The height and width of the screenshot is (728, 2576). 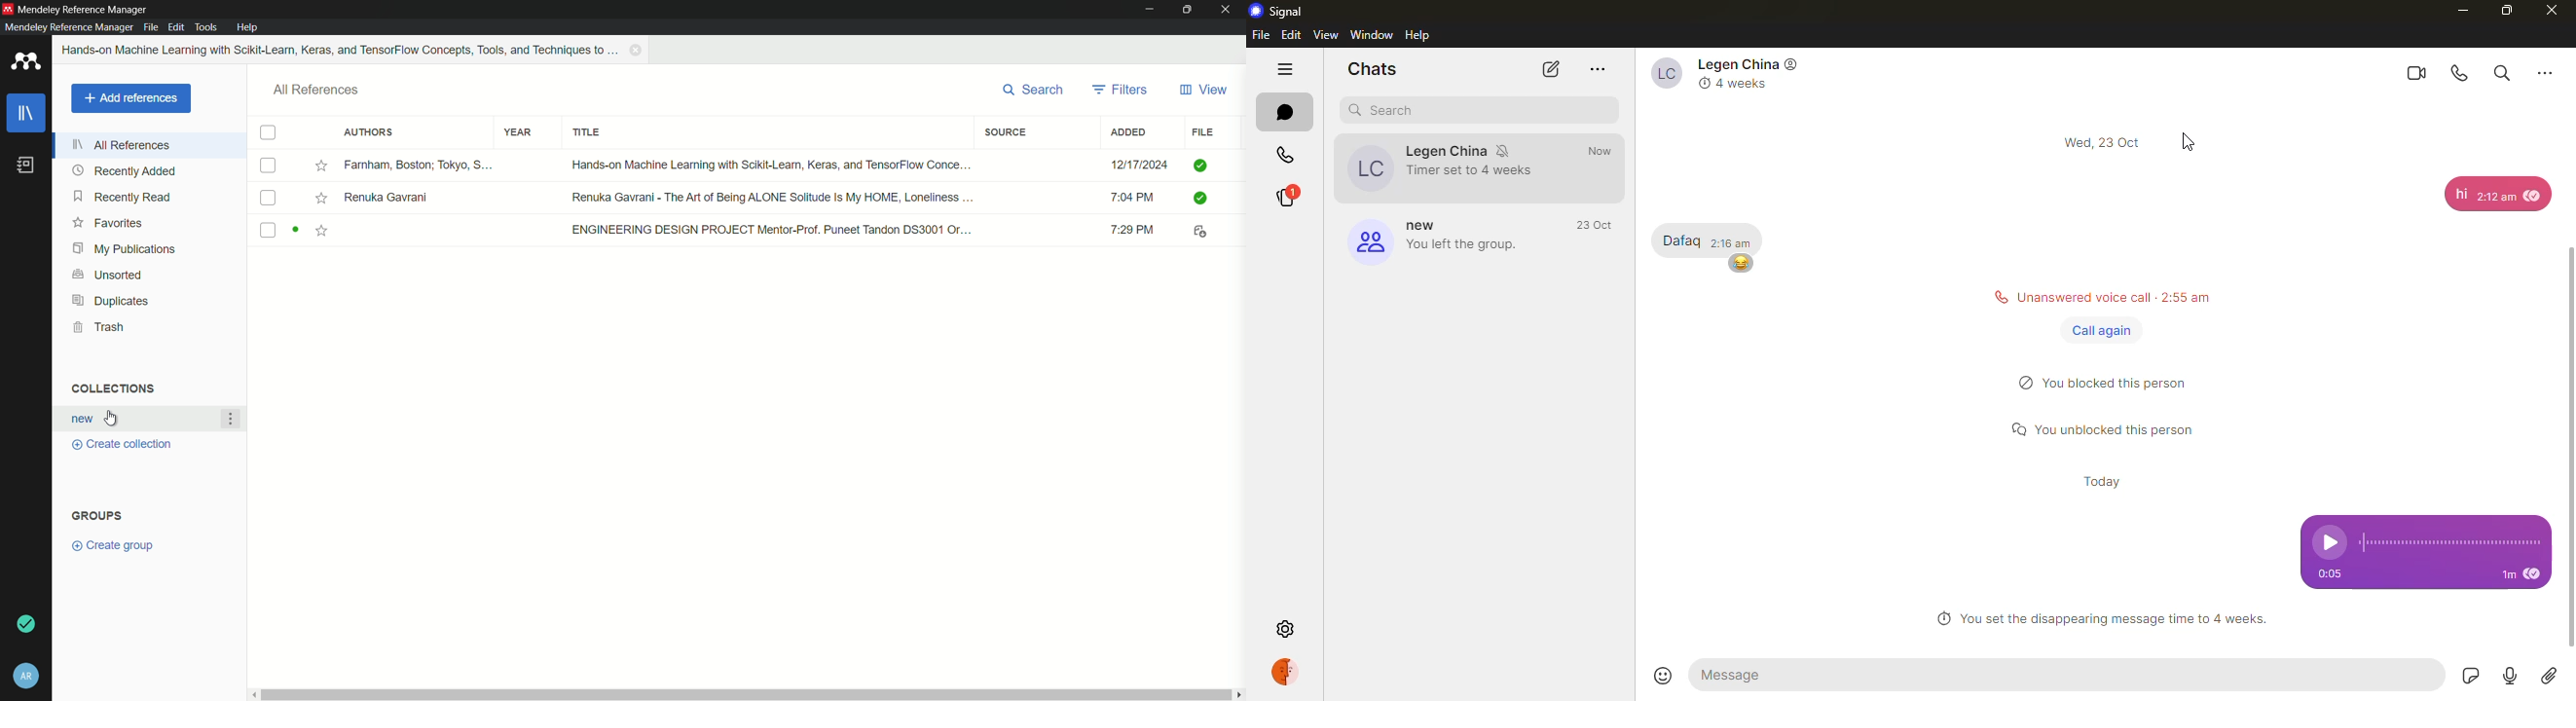 I want to click on book-2, so click(x=741, y=198).